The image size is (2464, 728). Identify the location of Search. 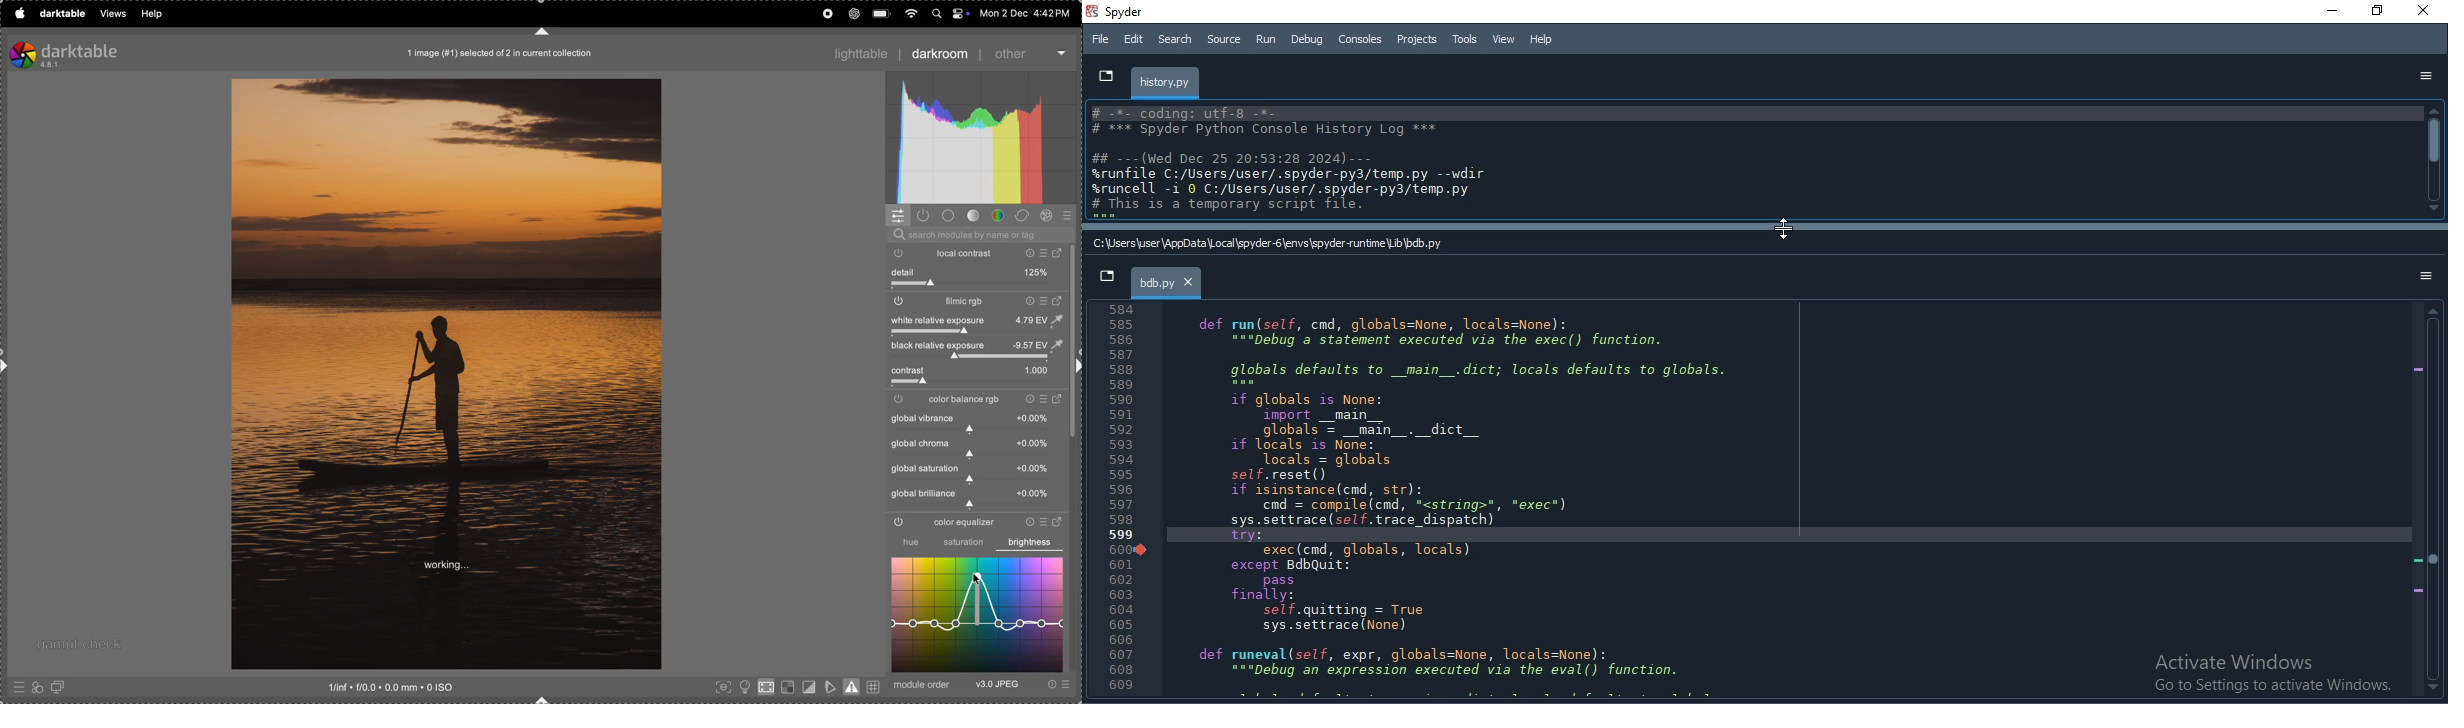
(1174, 40).